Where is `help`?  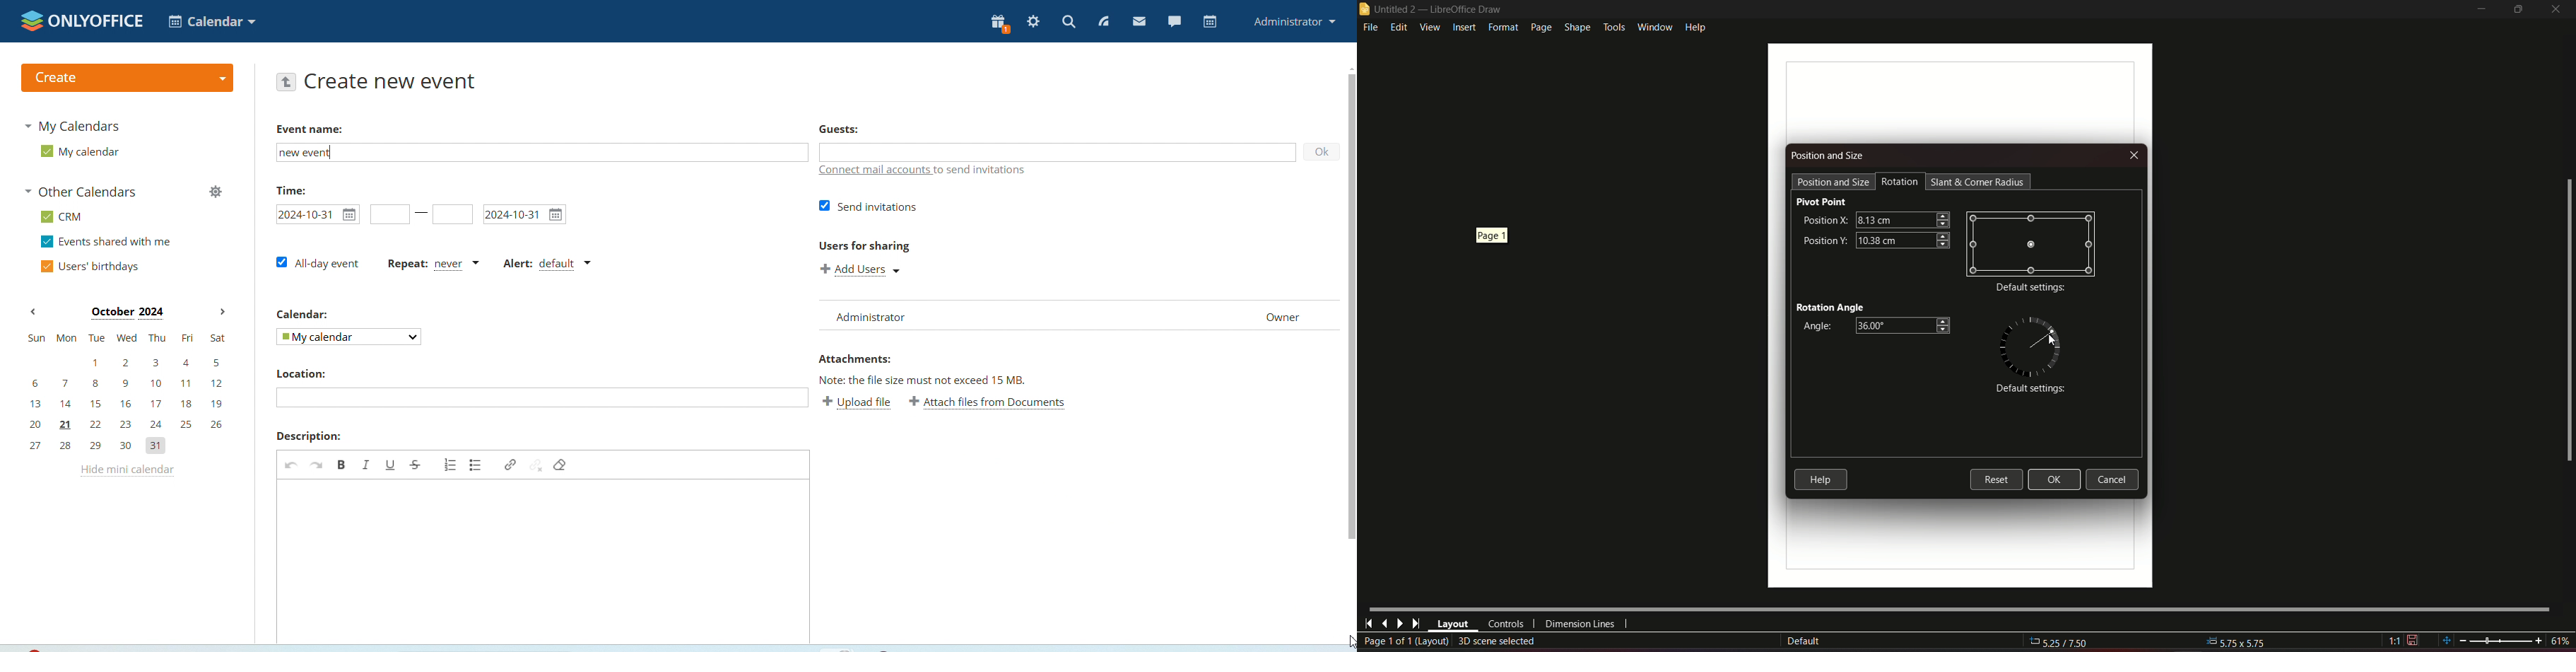 help is located at coordinates (1696, 26).